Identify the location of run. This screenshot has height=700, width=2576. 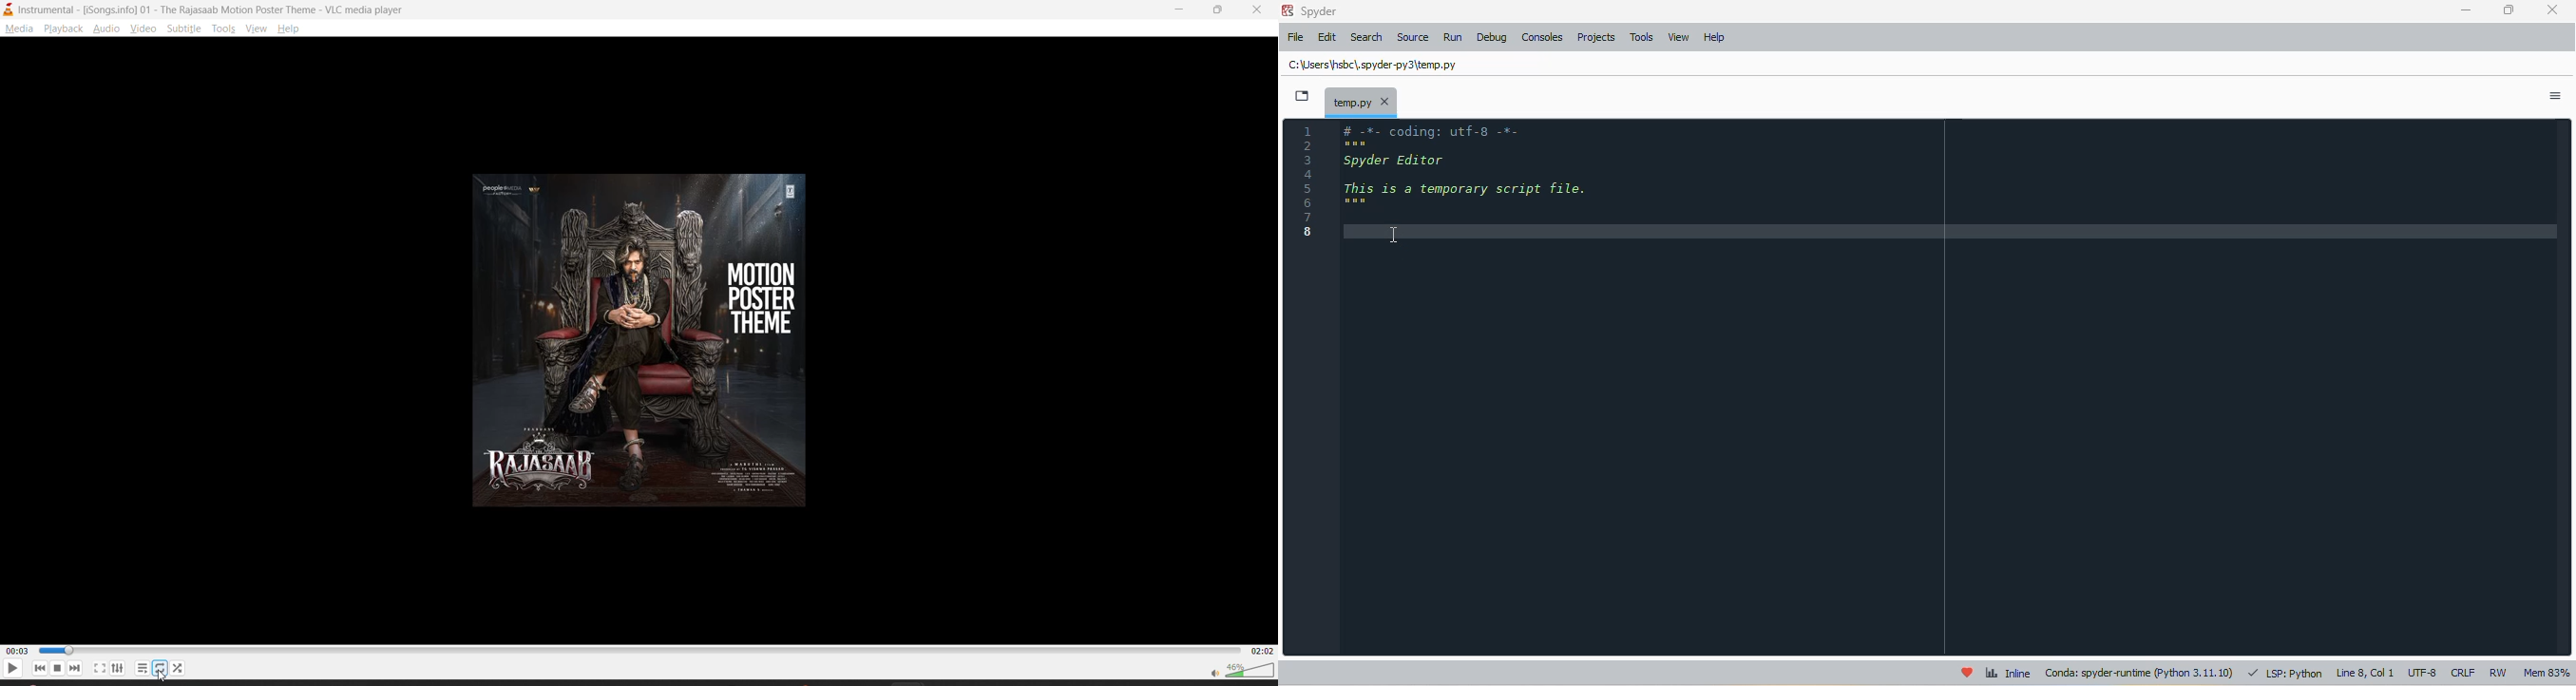
(1453, 37).